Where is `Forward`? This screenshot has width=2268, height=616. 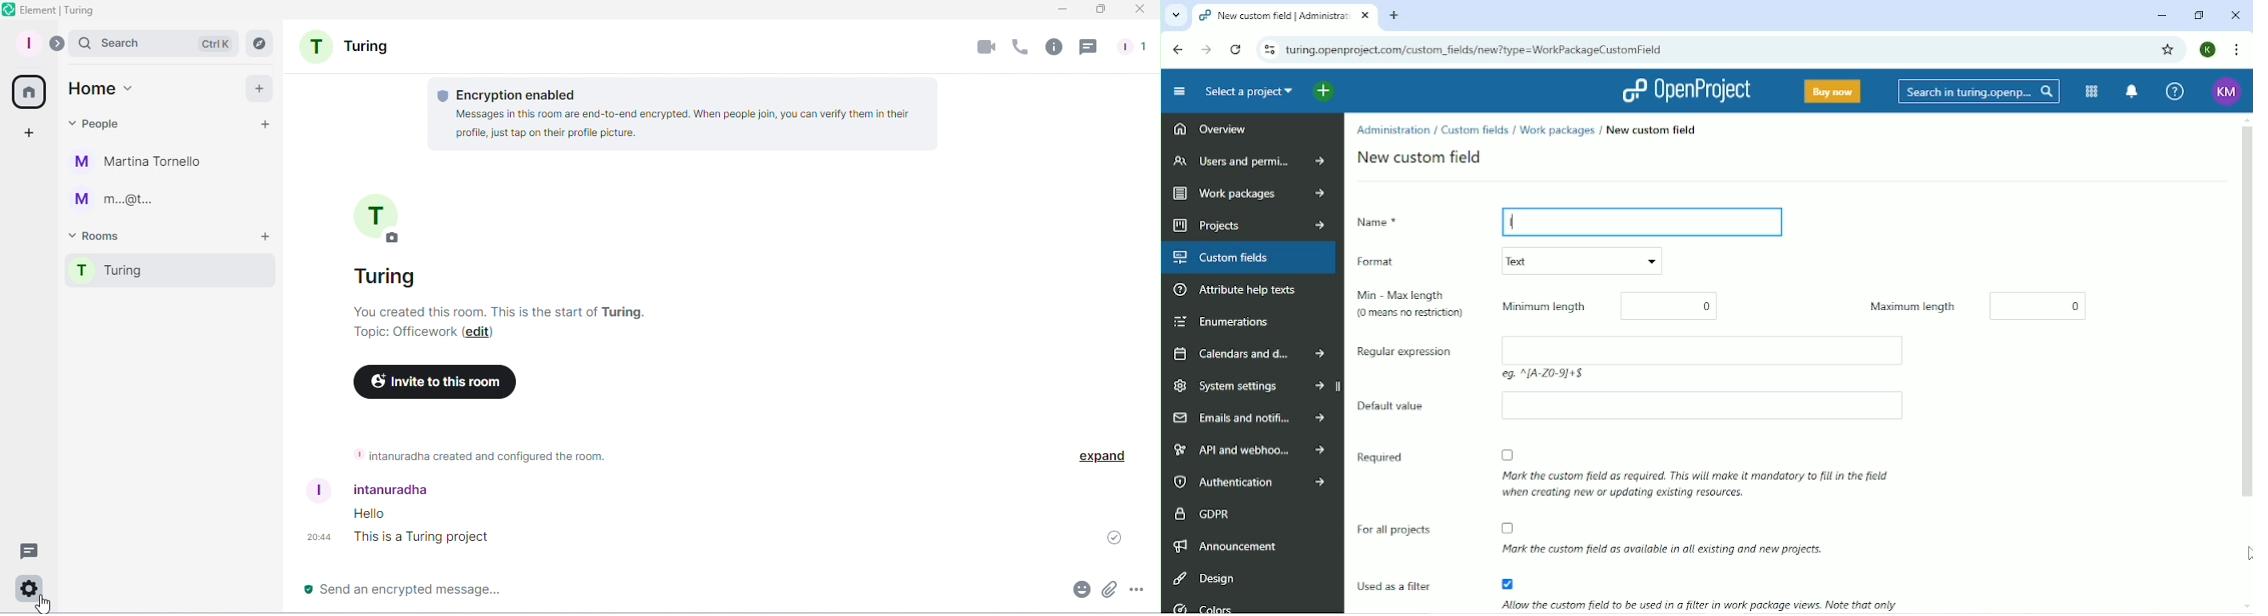
Forward is located at coordinates (1206, 49).